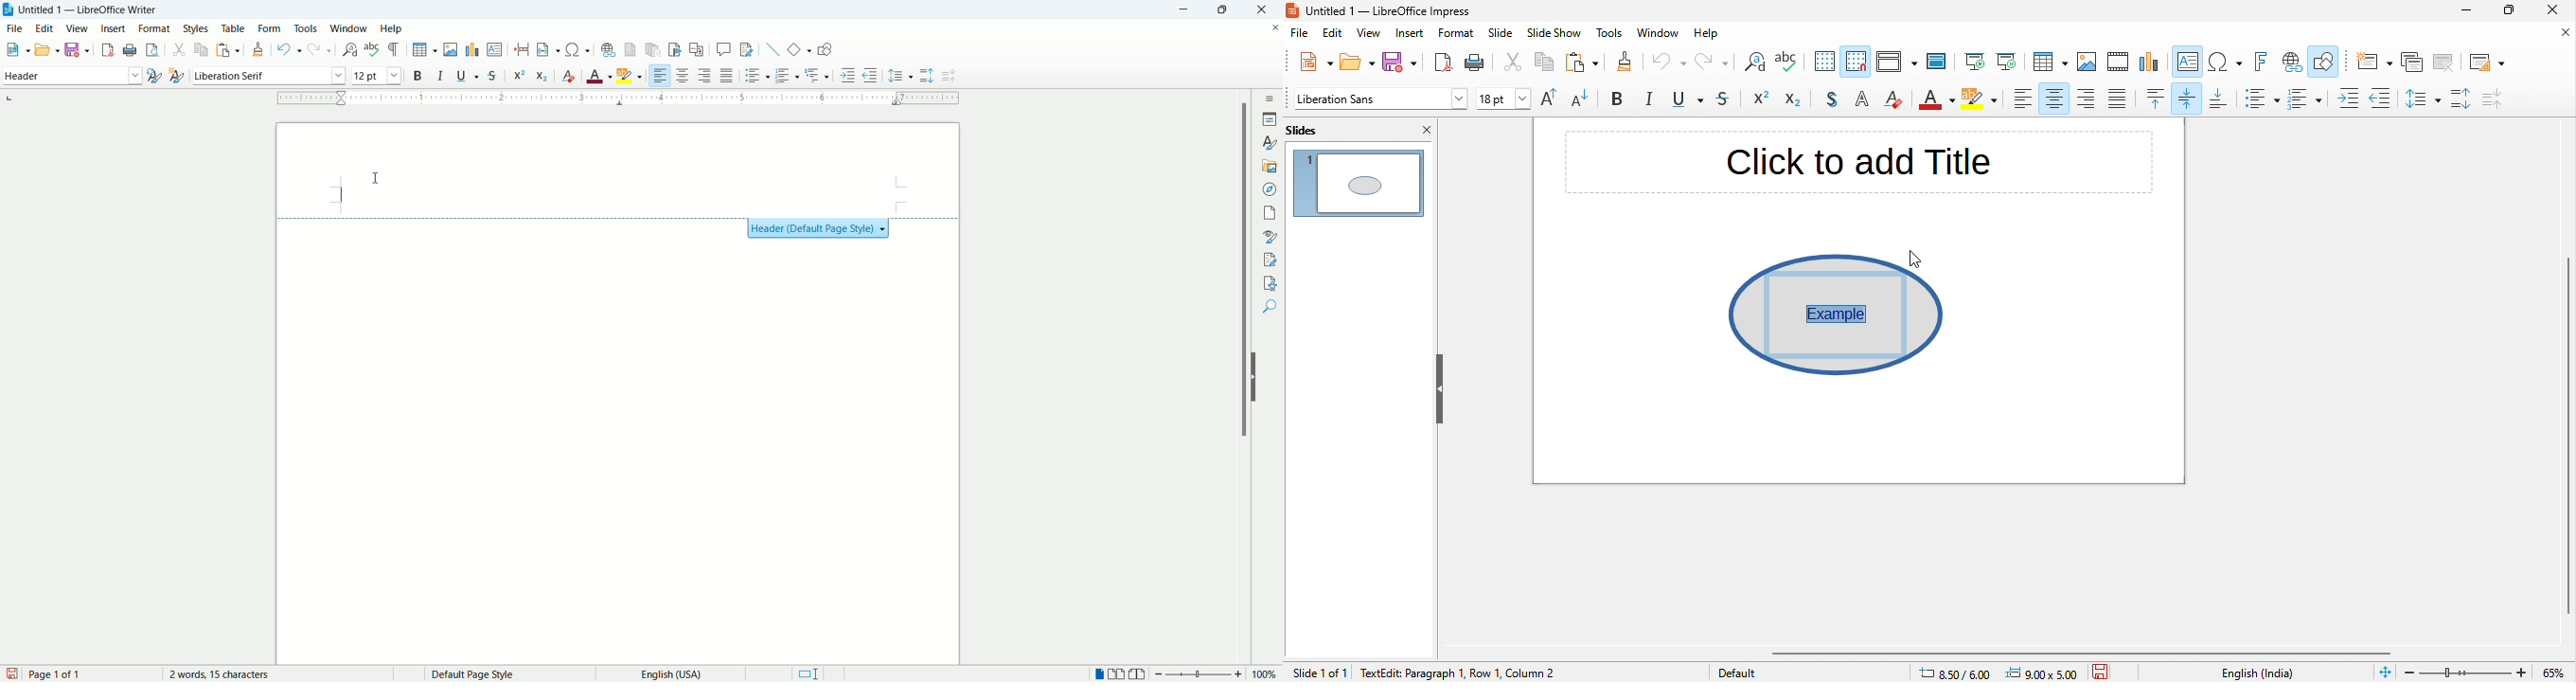 This screenshot has width=2576, height=700. Describe the element at coordinates (153, 29) in the screenshot. I see `format` at that location.